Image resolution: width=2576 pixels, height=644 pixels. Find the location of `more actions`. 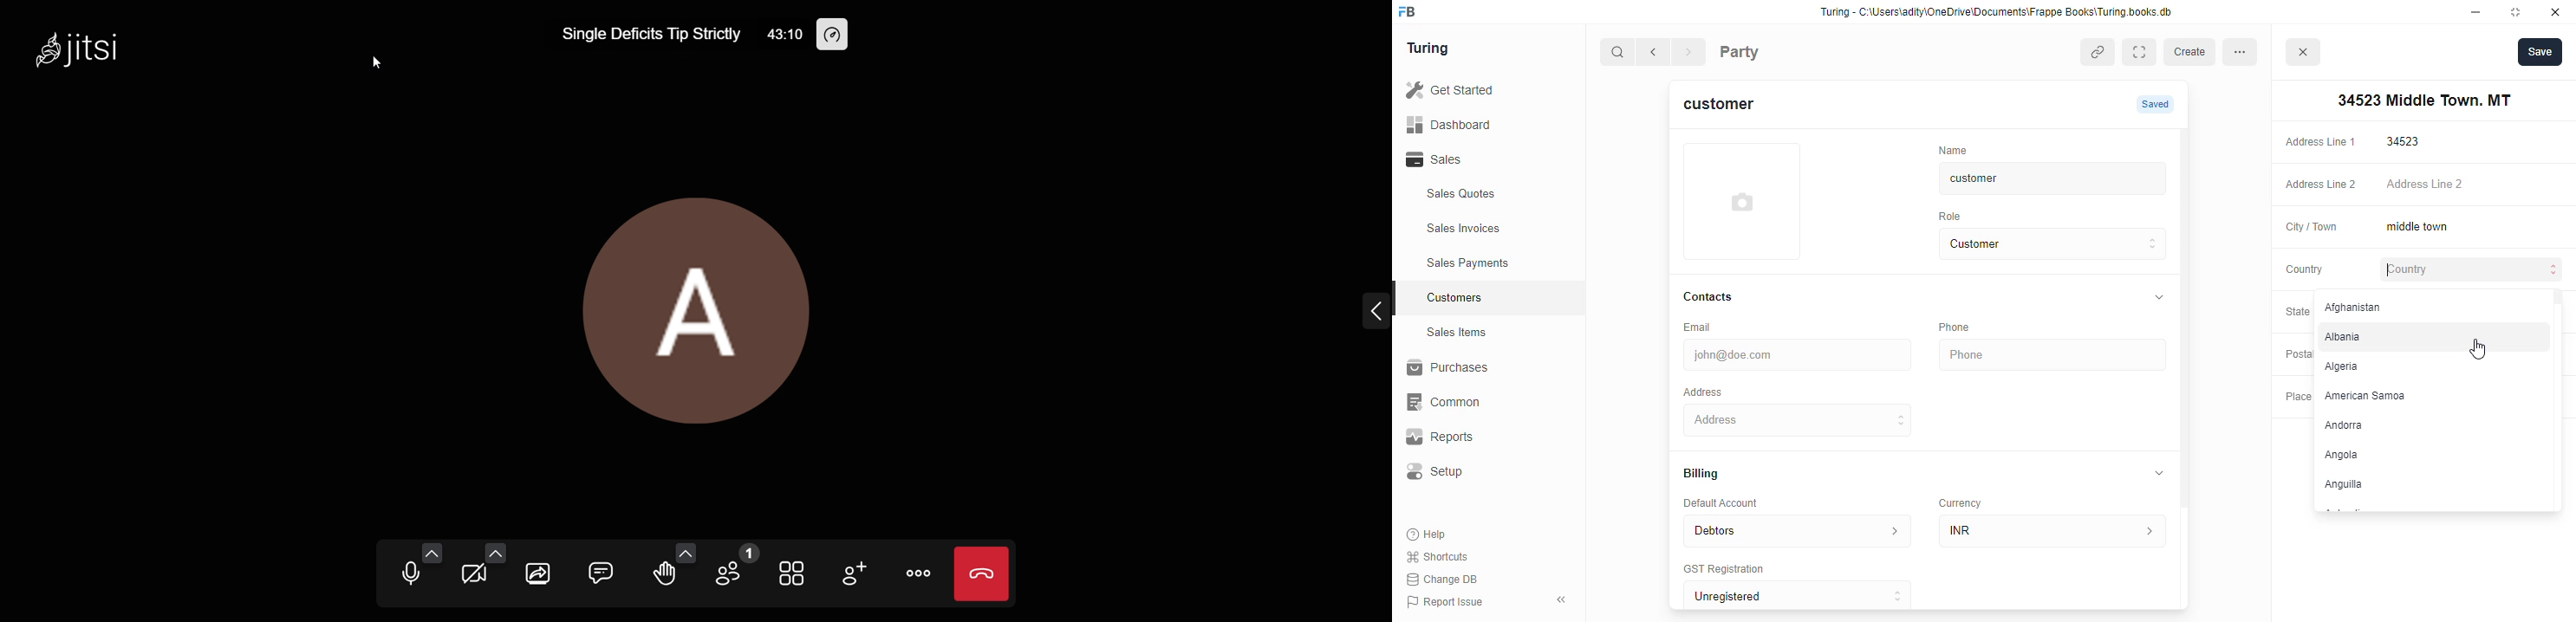

more actions is located at coordinates (920, 576).